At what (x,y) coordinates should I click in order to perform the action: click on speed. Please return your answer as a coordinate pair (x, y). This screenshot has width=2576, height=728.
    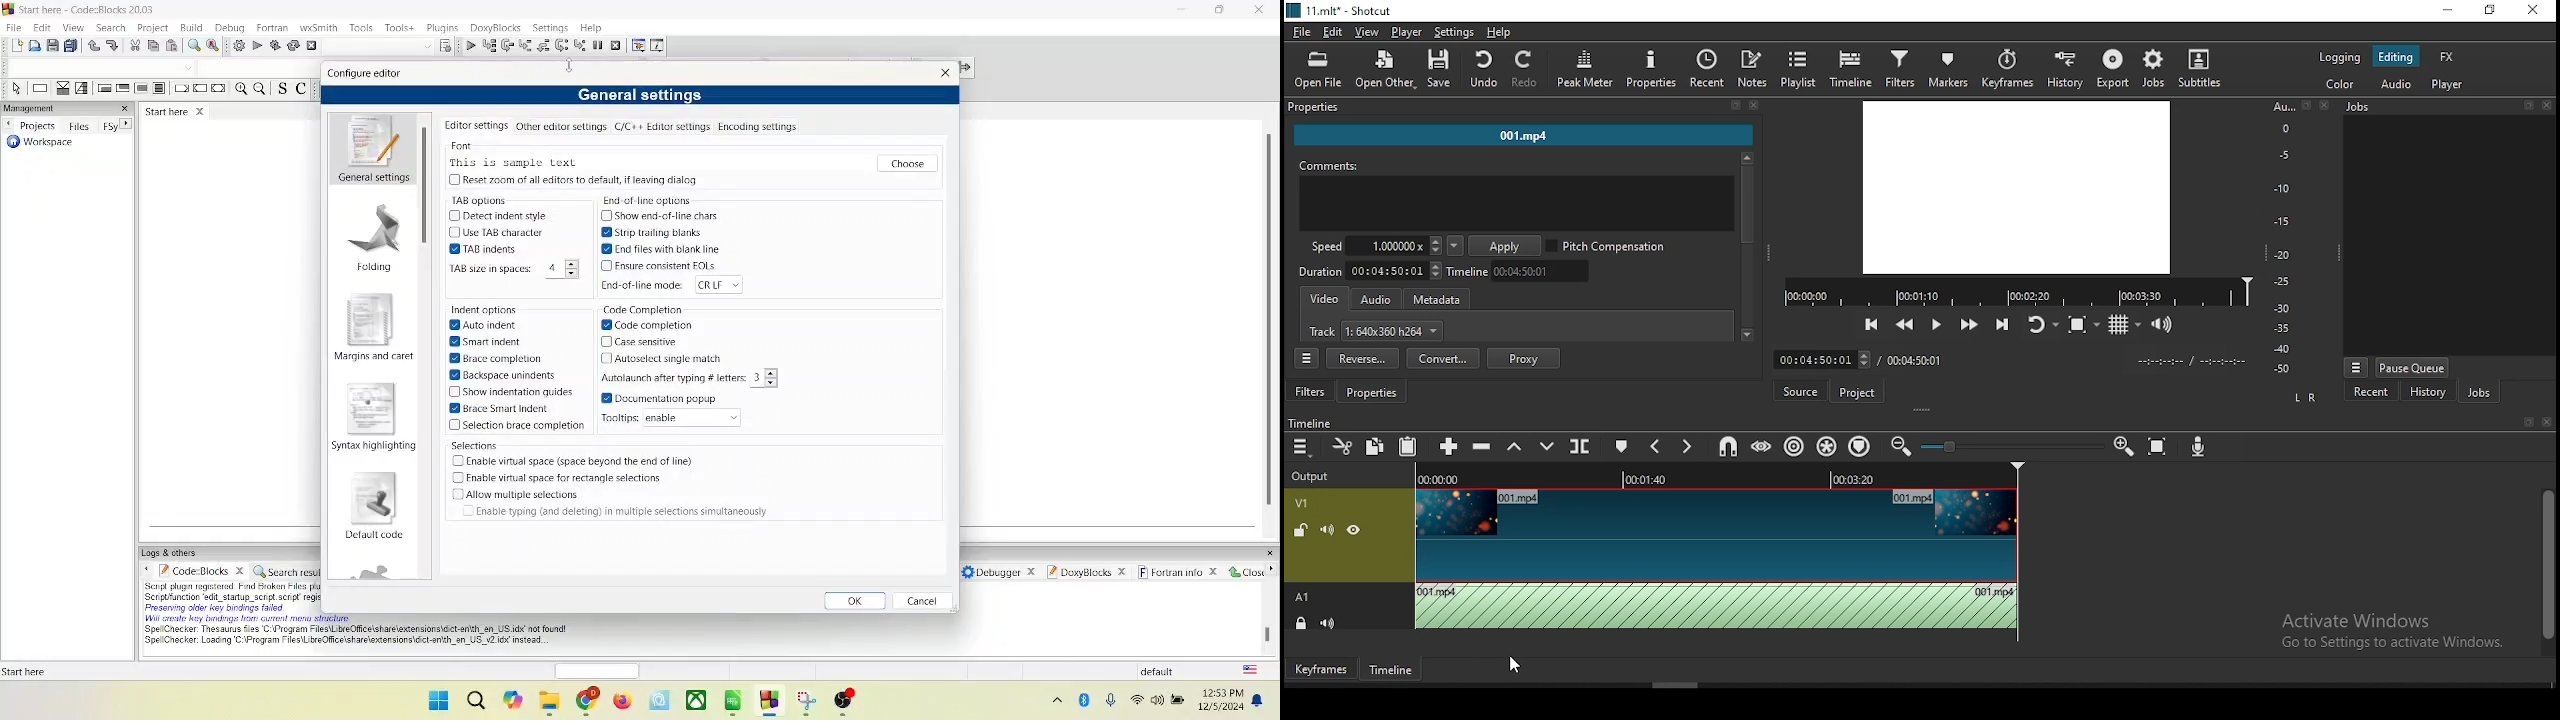
    Looking at the image, I should click on (1373, 247).